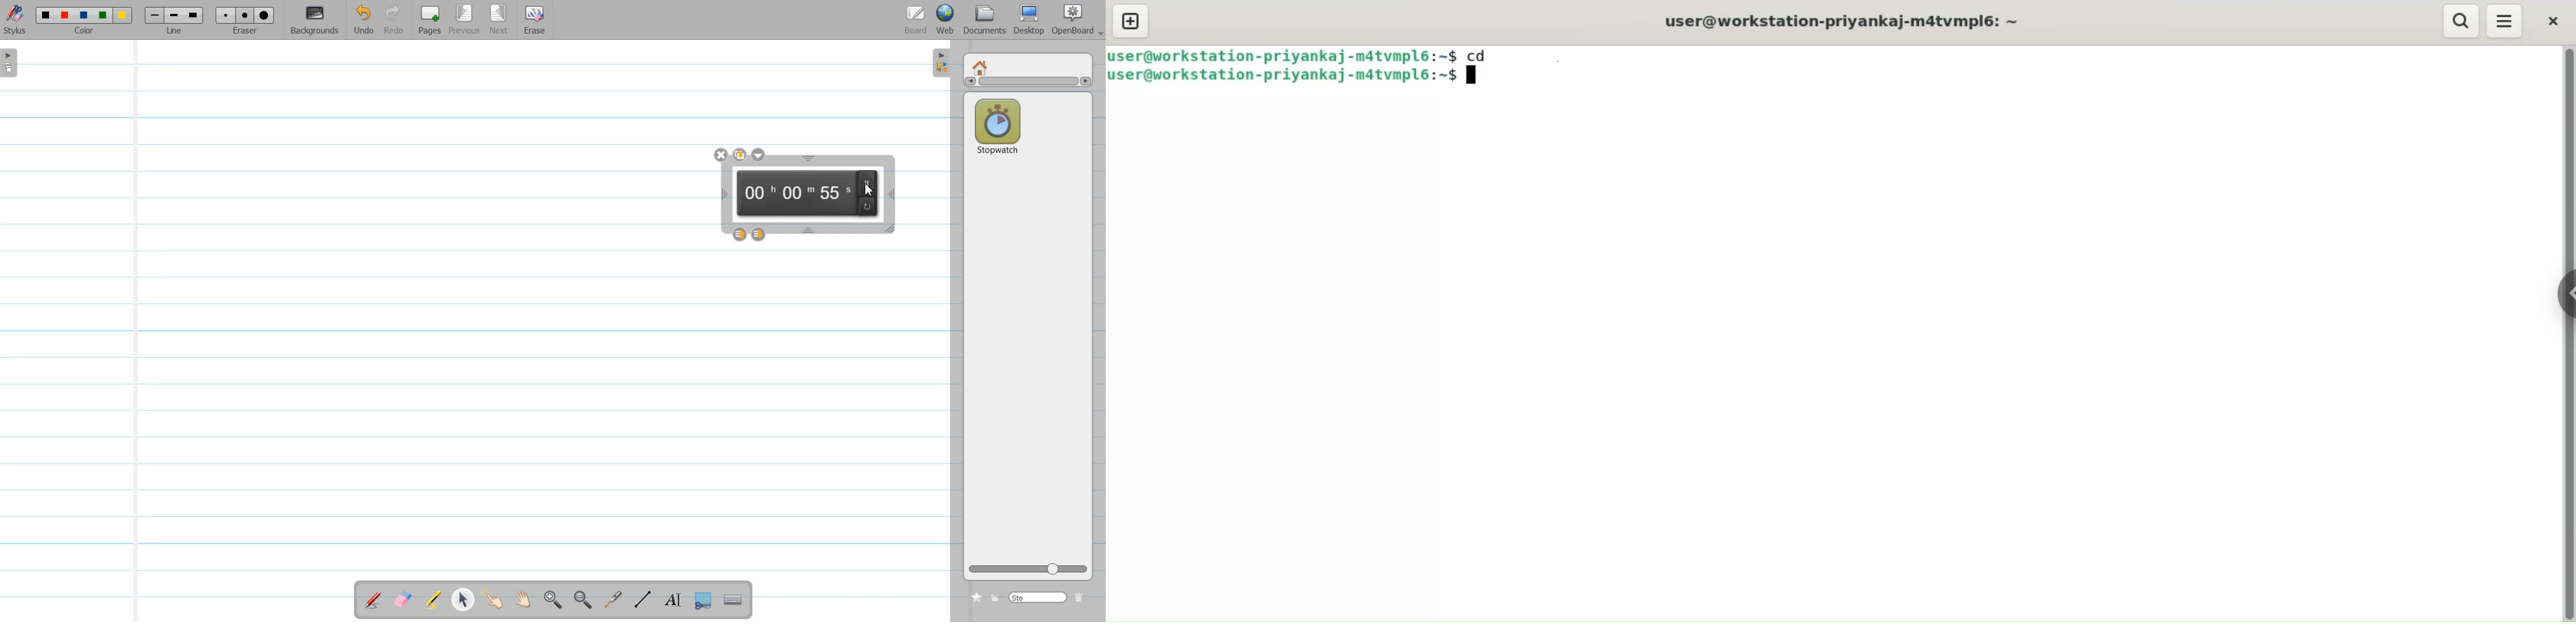  Describe the element at coordinates (721, 195) in the screenshot. I see `Time window width adjustment` at that location.